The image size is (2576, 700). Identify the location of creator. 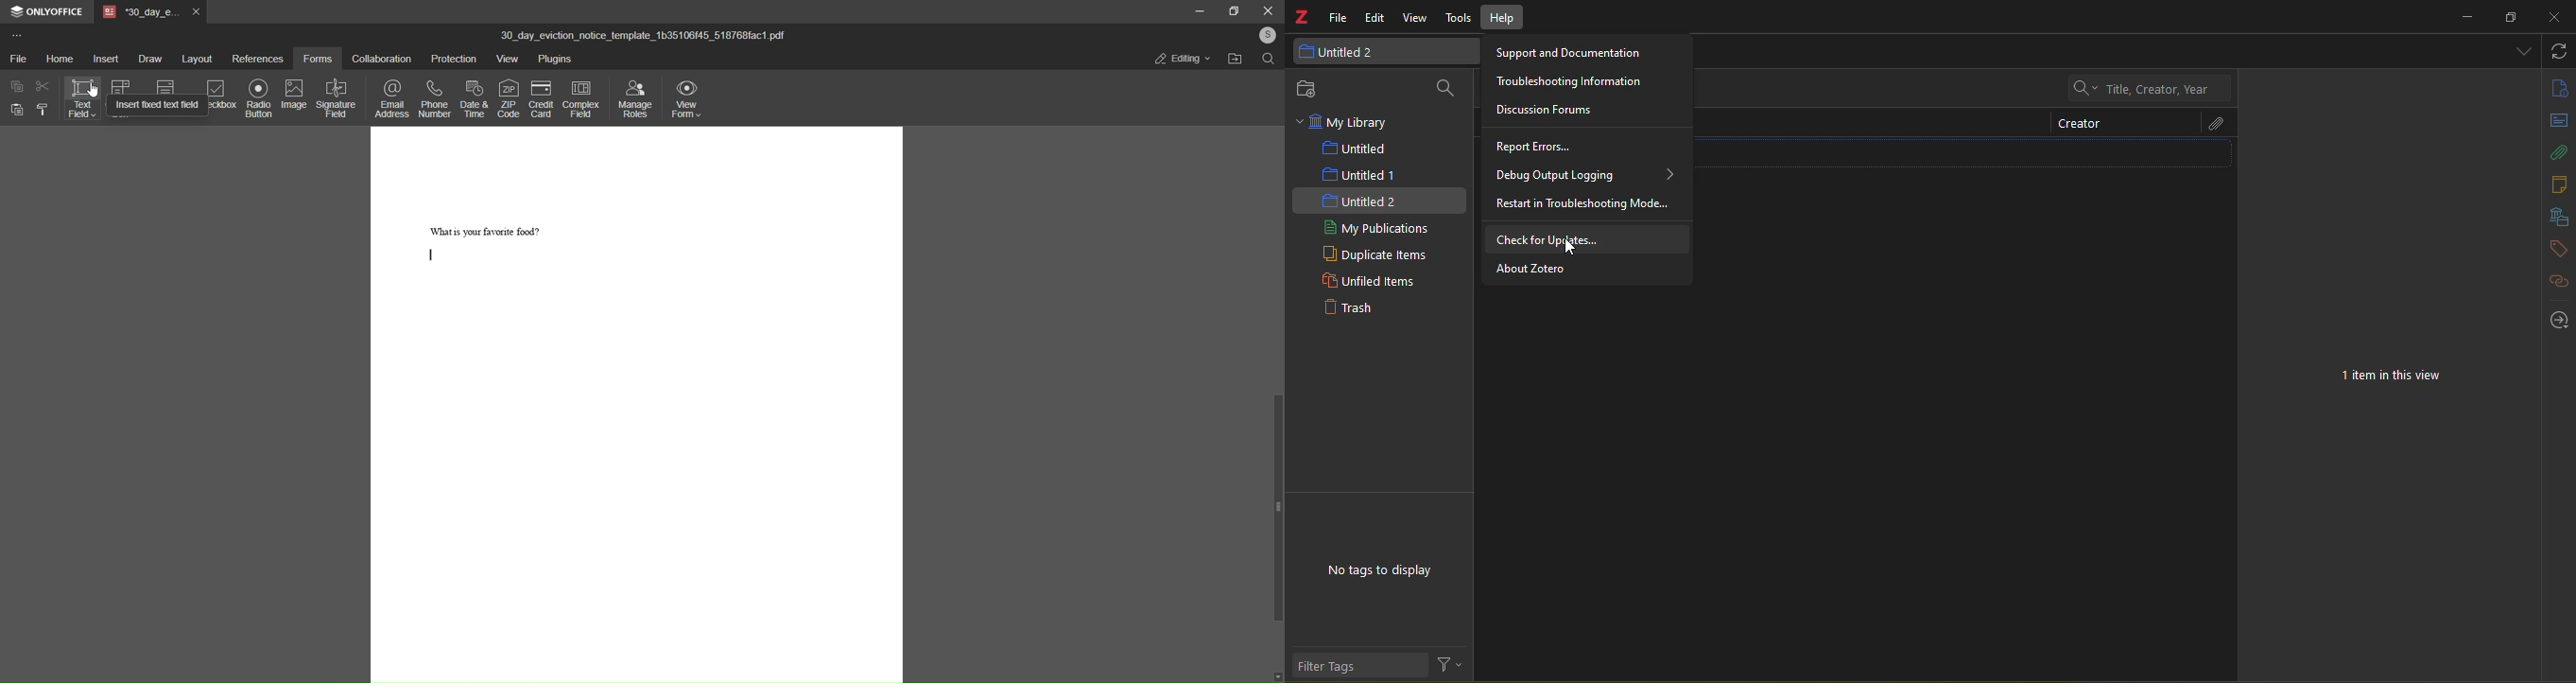
(2079, 124).